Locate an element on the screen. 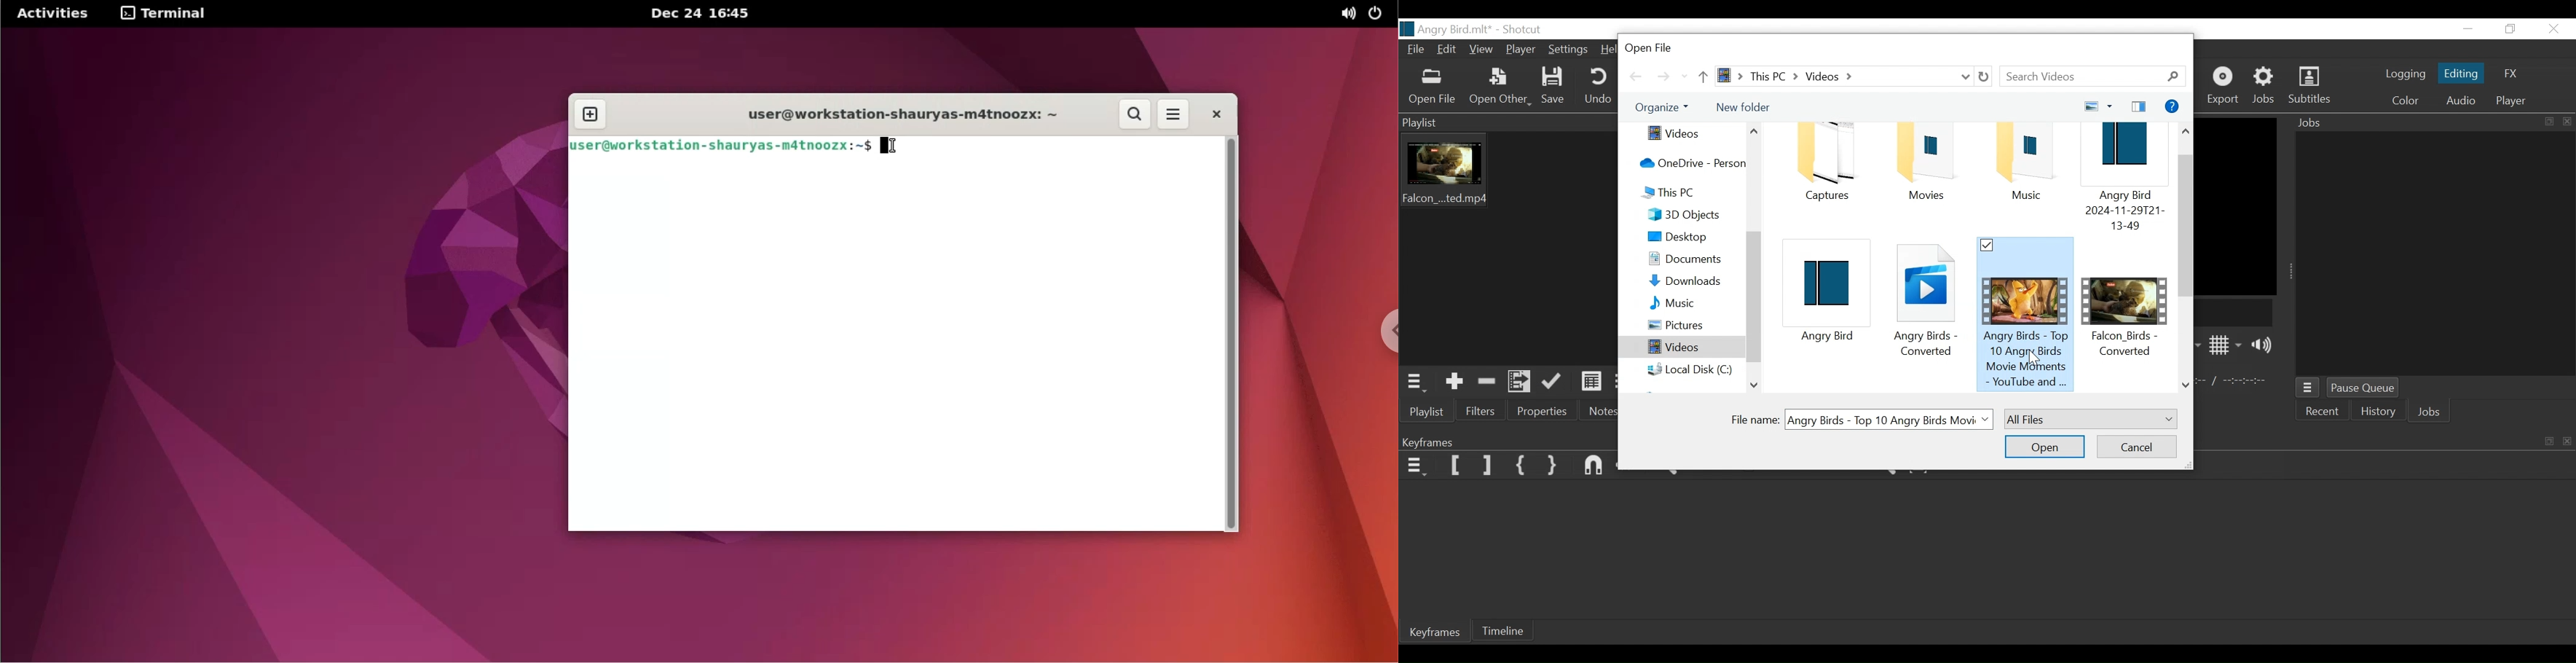  snap is located at coordinates (1597, 467).